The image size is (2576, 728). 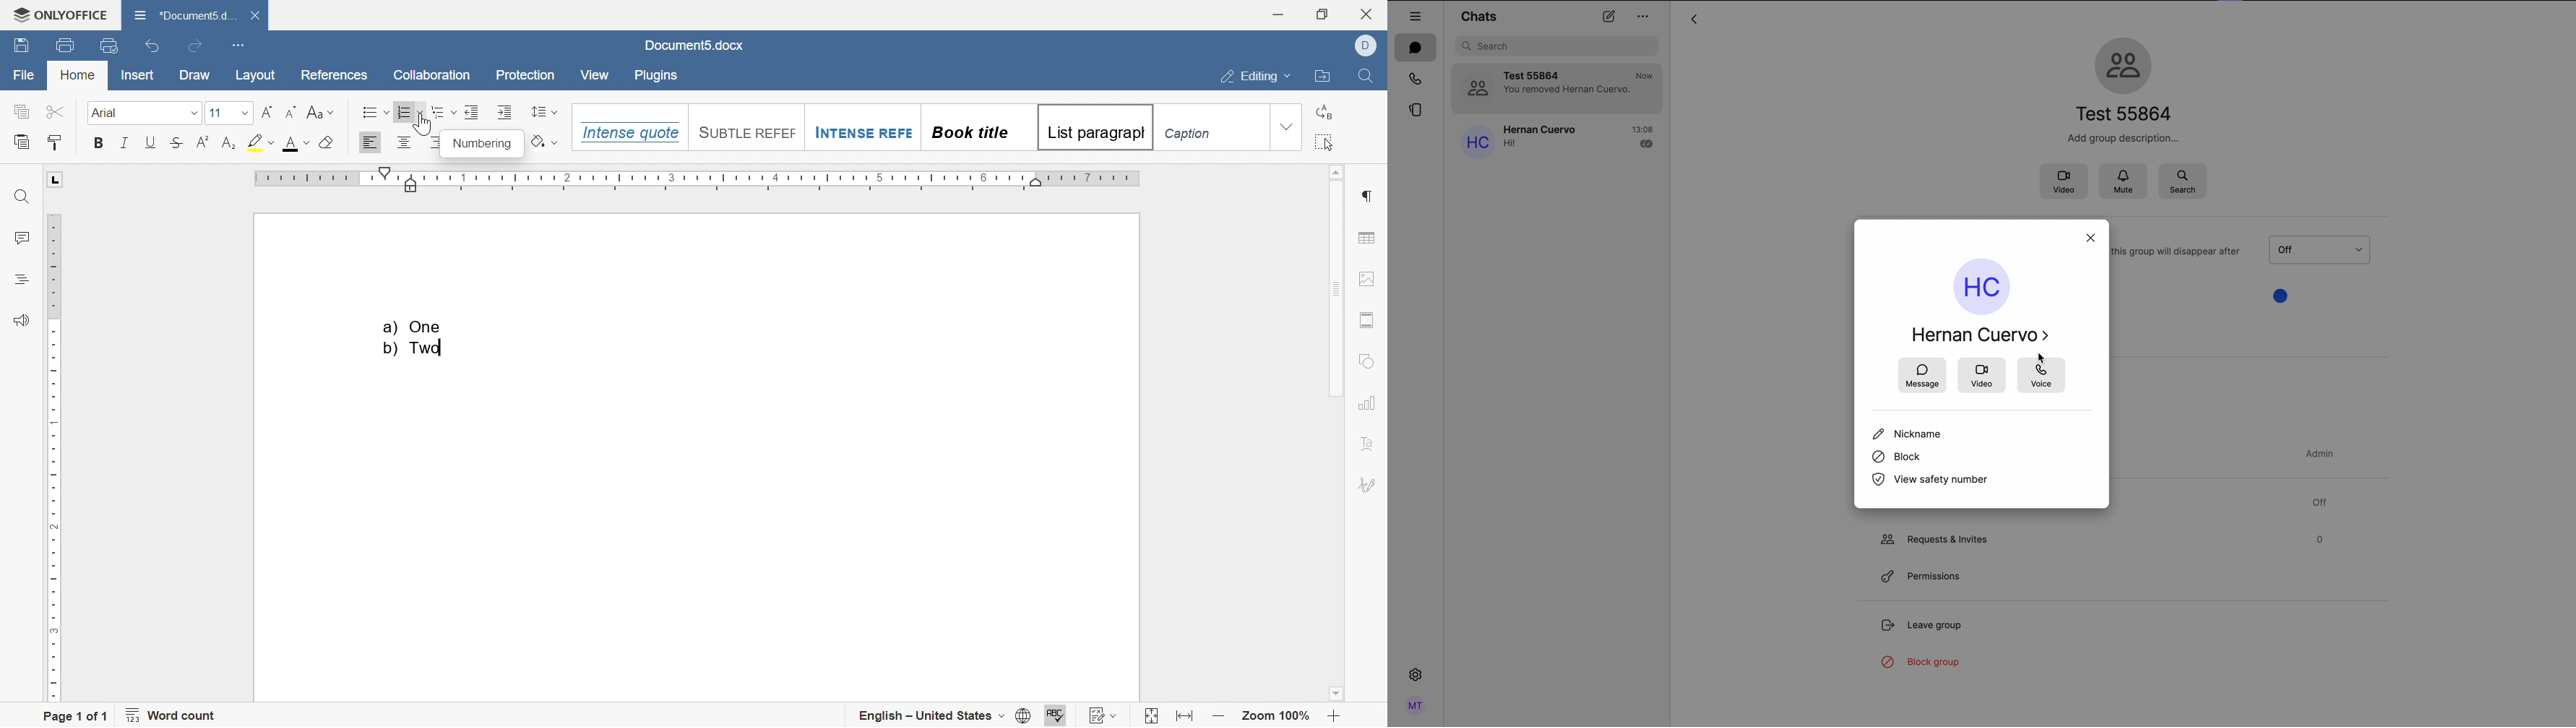 I want to click on close, so click(x=256, y=14).